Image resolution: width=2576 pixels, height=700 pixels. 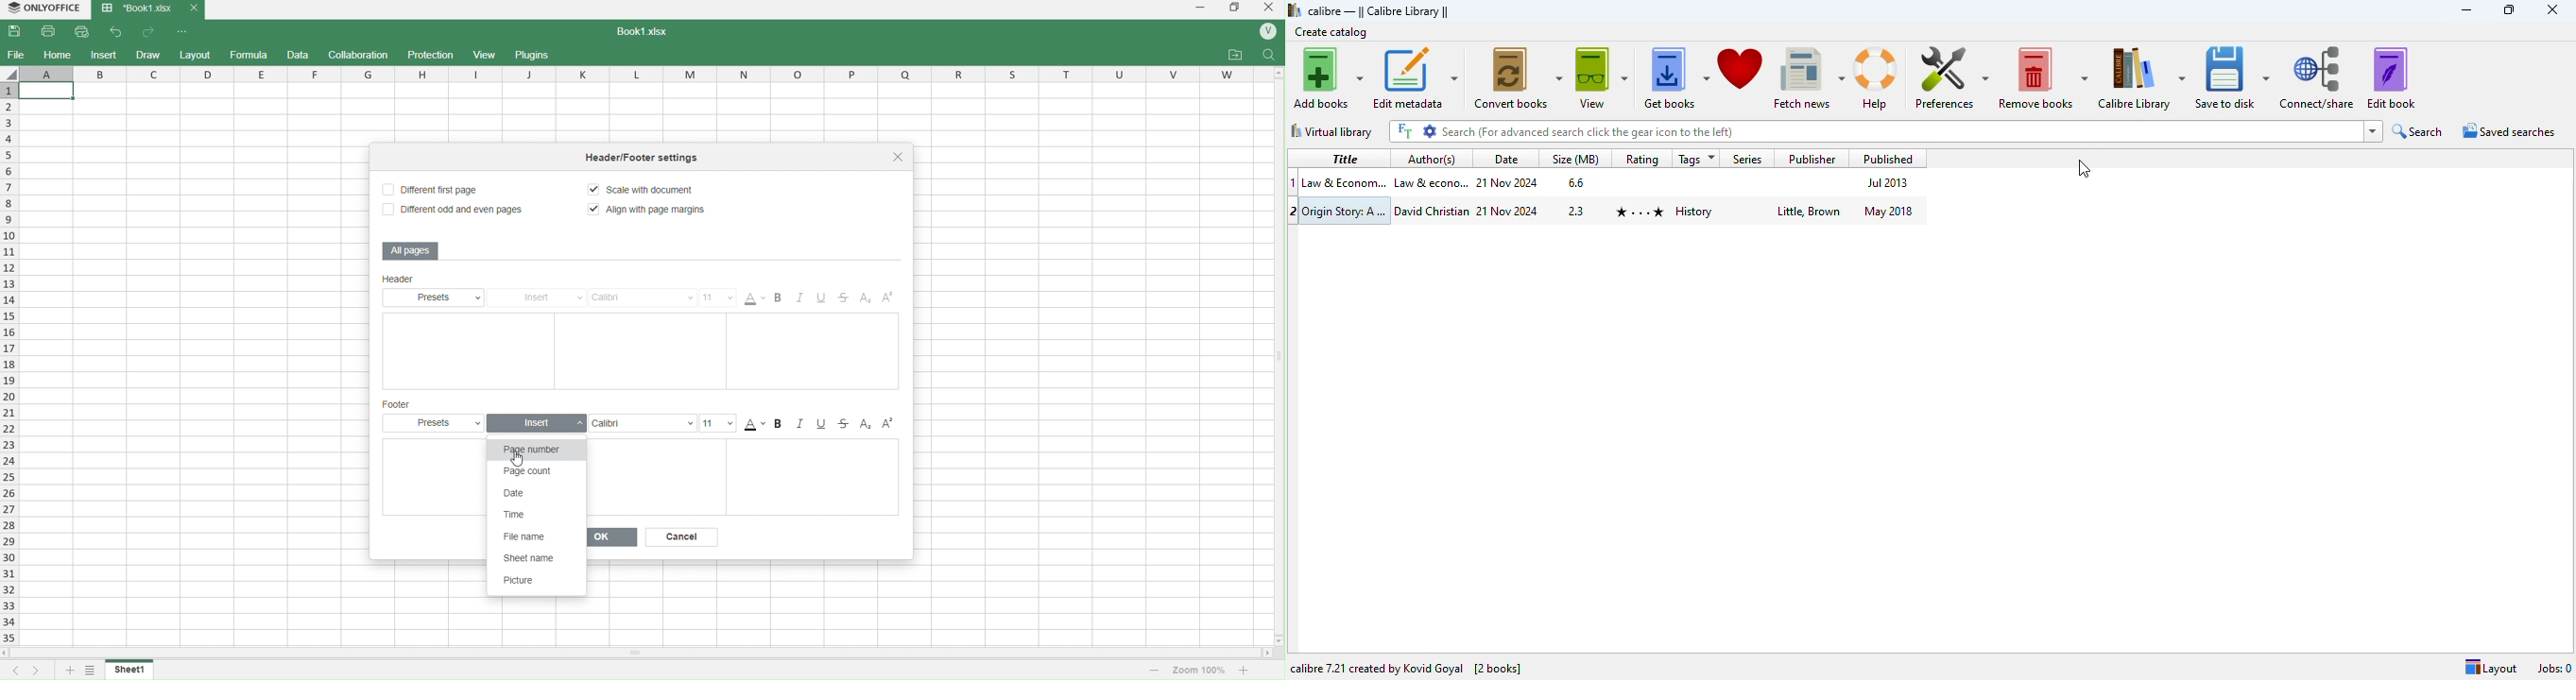 I want to click on layout, so click(x=197, y=54).